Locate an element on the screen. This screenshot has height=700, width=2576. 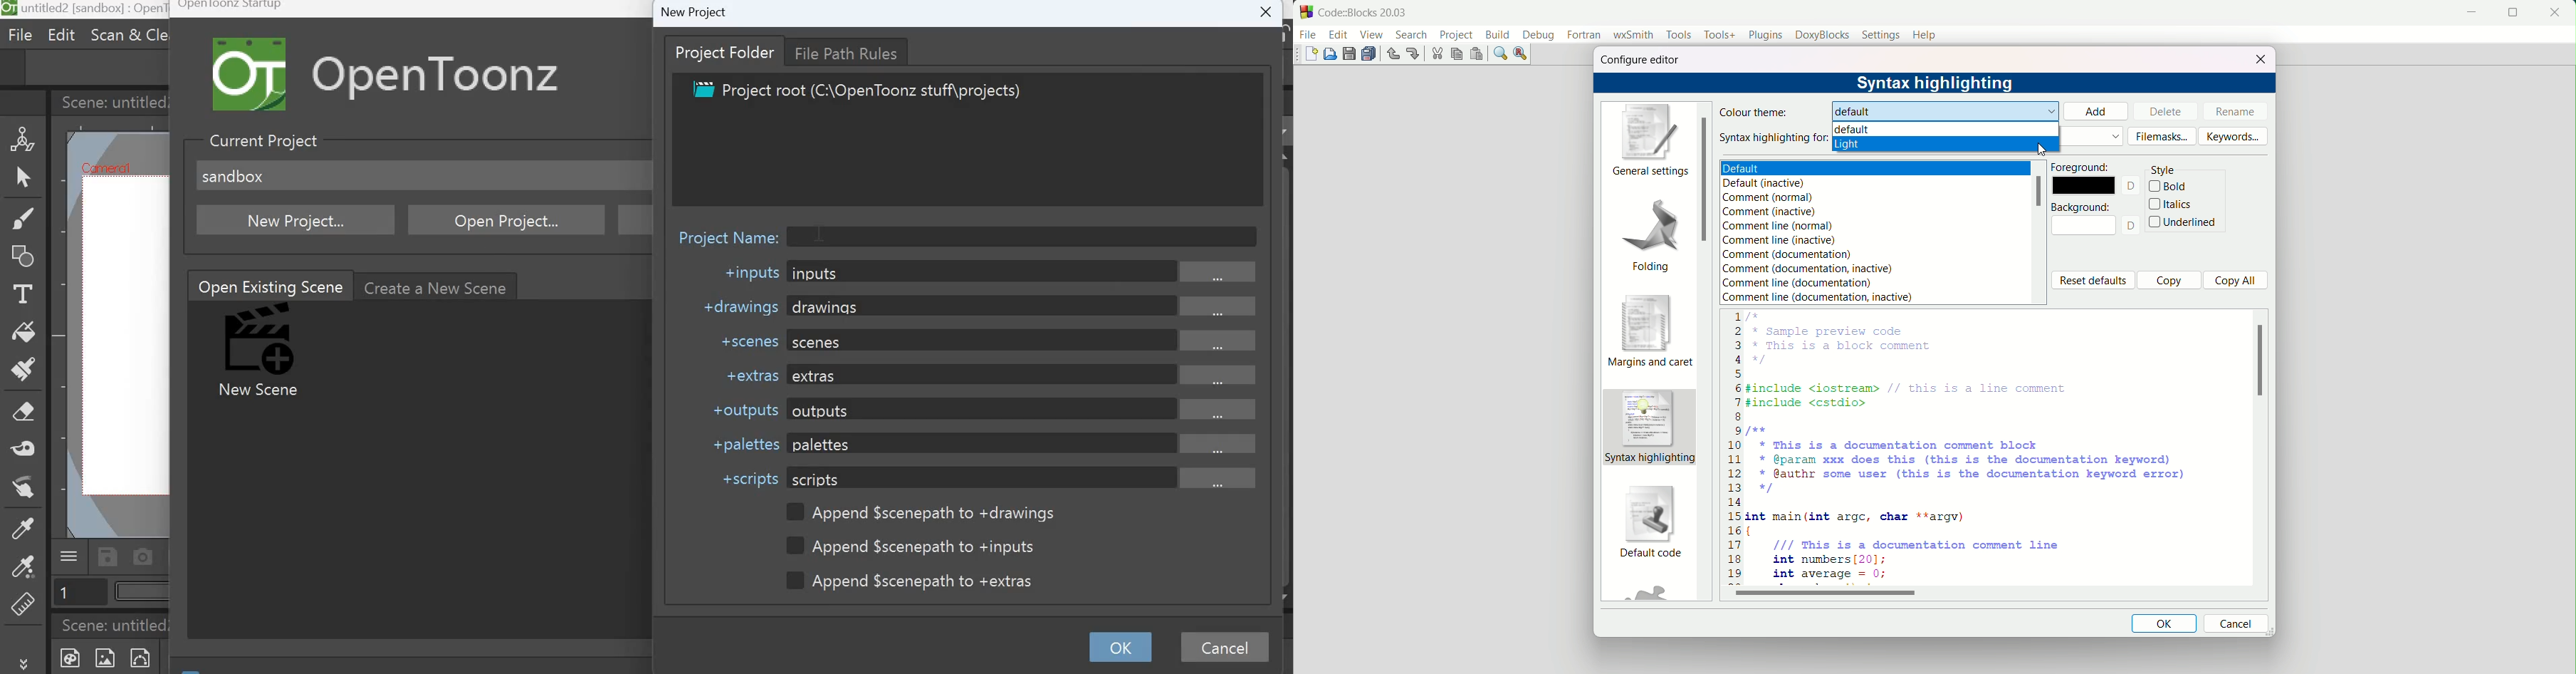
text is located at coordinates (2133, 225).